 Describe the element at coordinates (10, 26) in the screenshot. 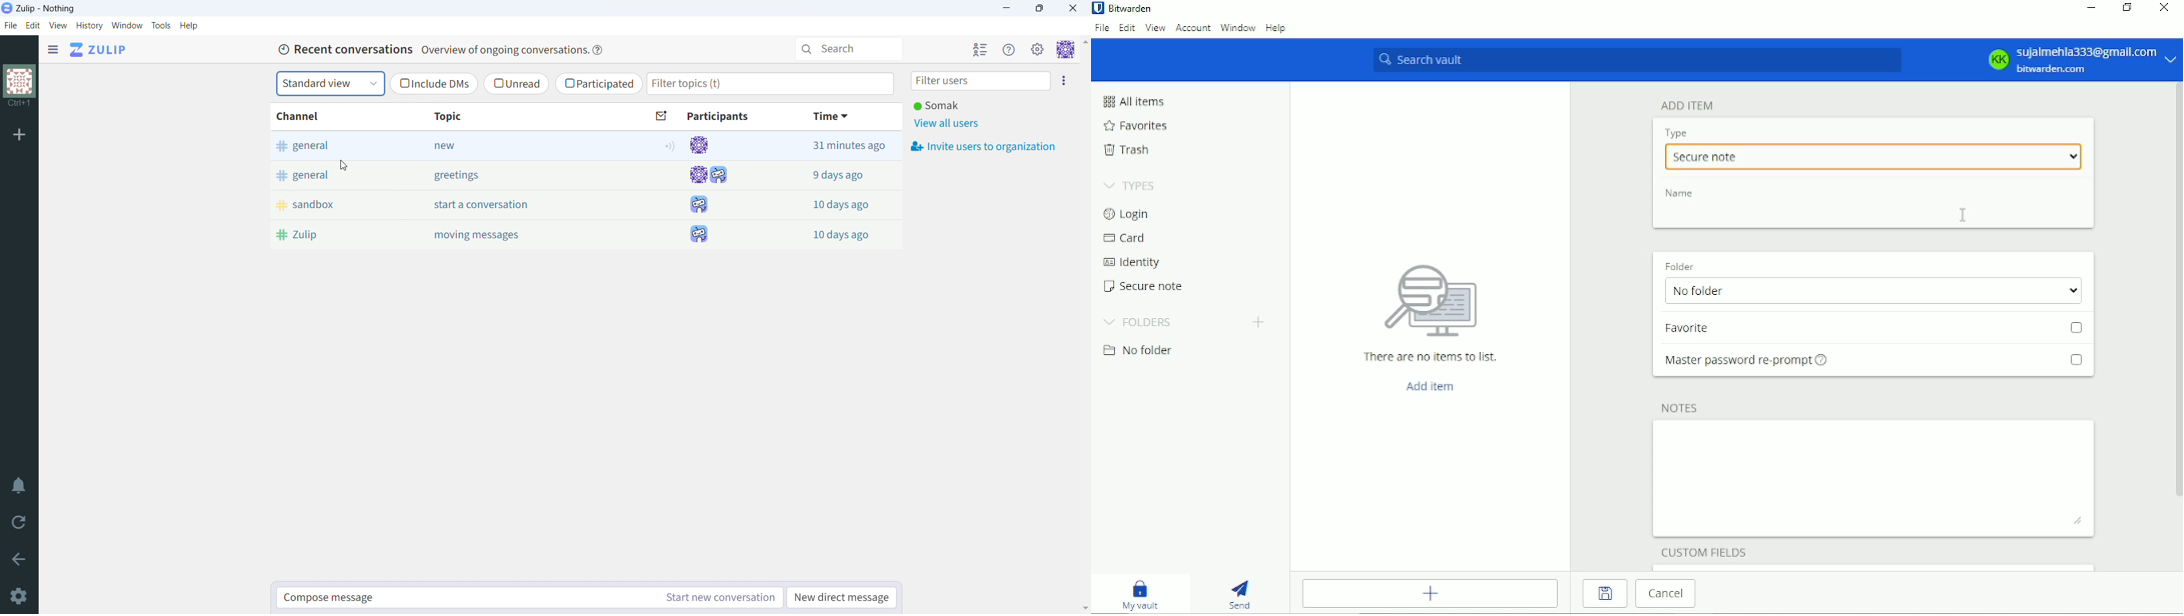

I see `file` at that location.